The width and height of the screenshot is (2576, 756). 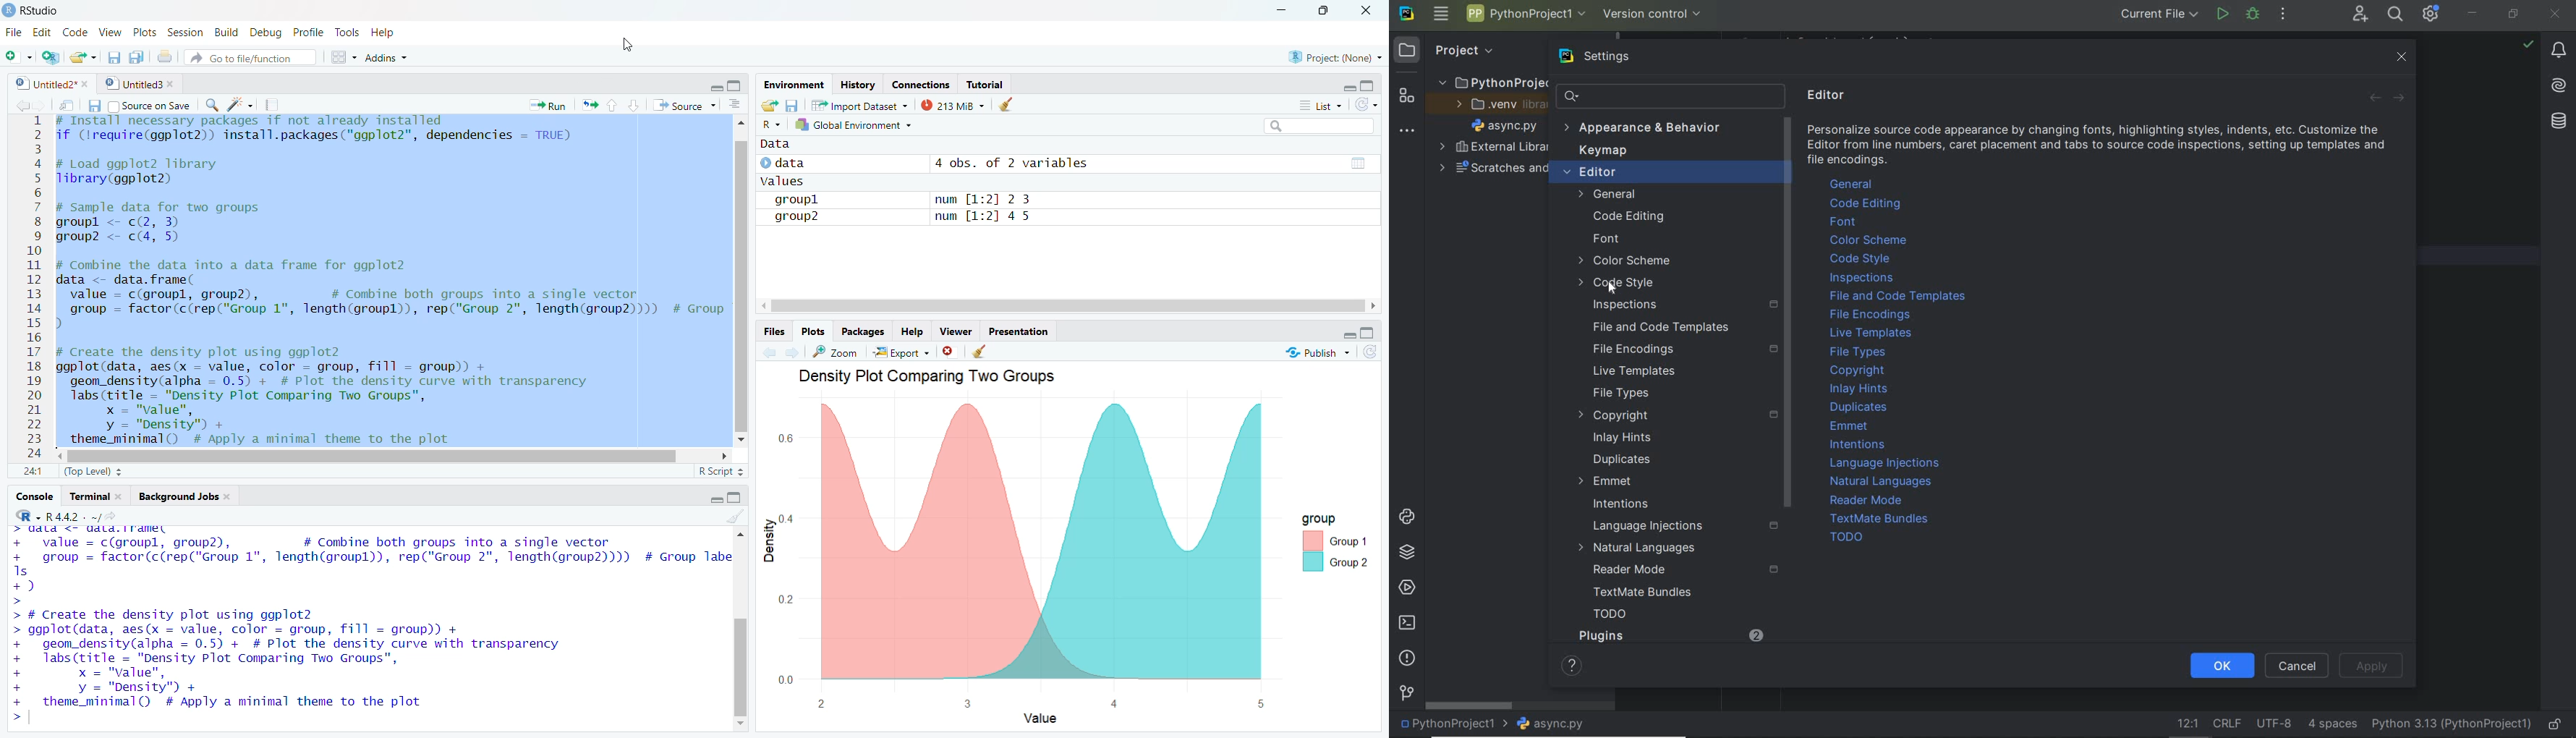 What do you see at coordinates (706, 499) in the screenshot?
I see `minimize` at bounding box center [706, 499].